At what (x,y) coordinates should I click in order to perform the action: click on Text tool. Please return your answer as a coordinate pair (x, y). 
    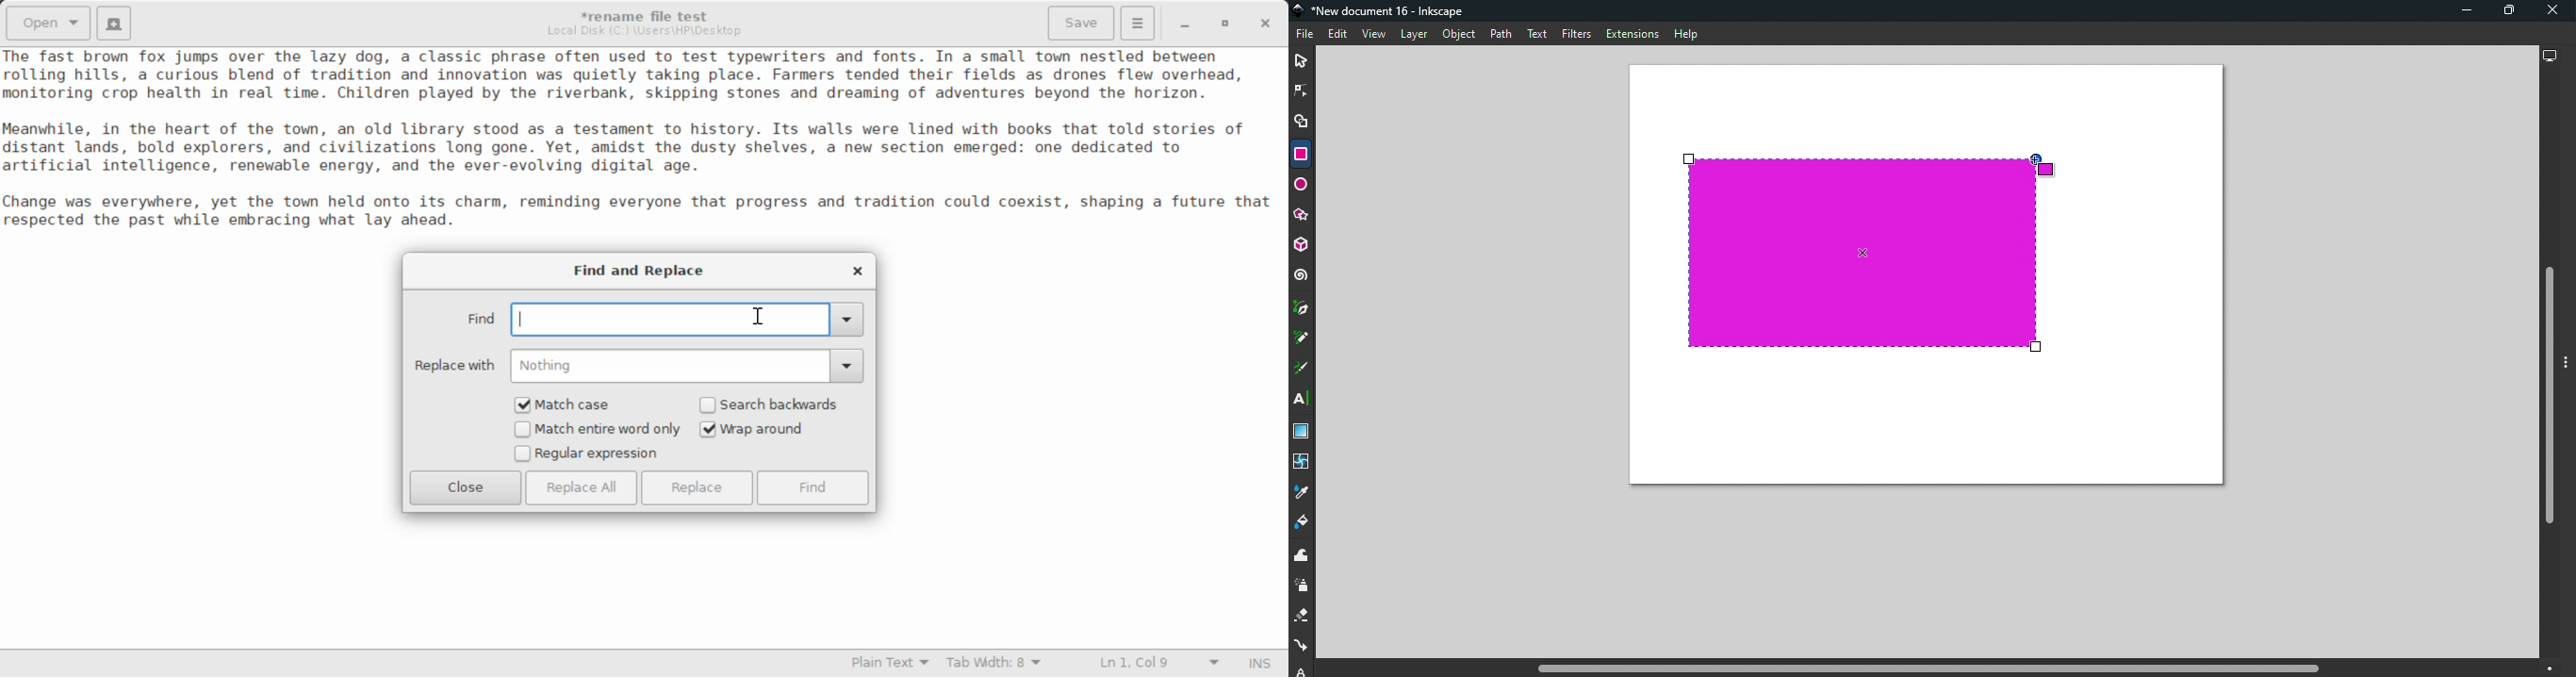
    Looking at the image, I should click on (1304, 399).